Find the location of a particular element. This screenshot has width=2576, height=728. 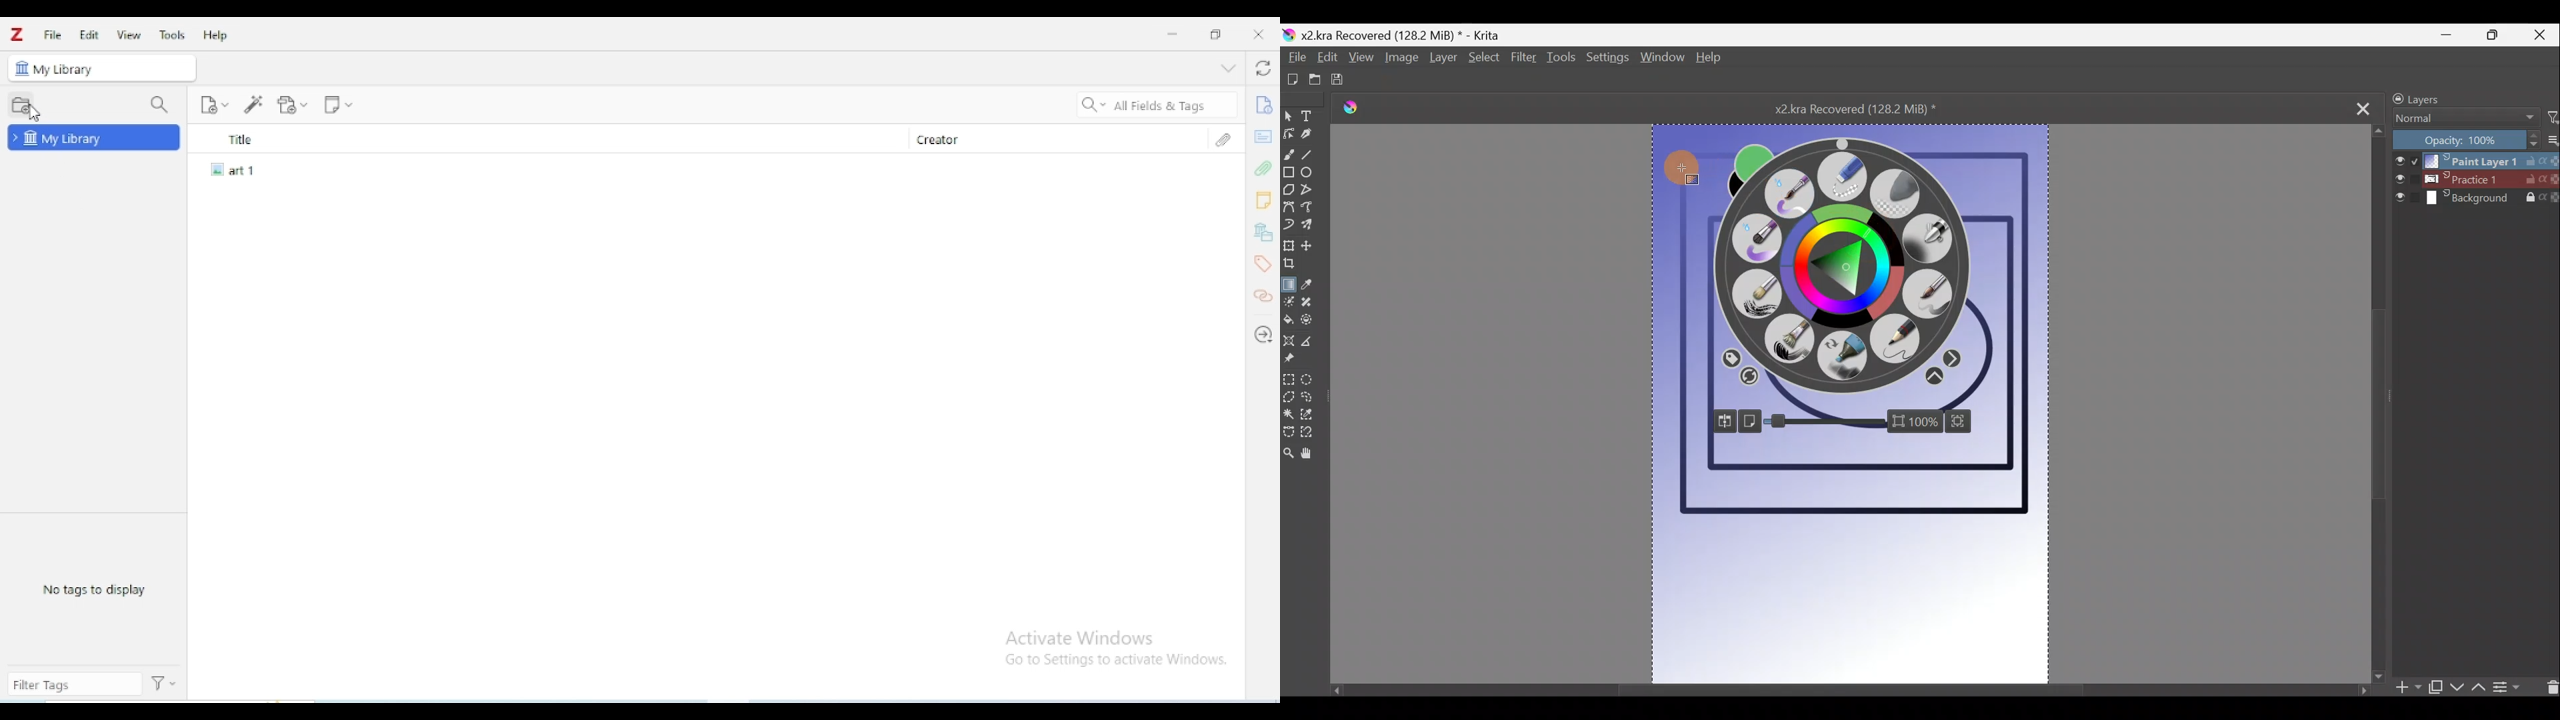

attachments is located at coordinates (1262, 168).